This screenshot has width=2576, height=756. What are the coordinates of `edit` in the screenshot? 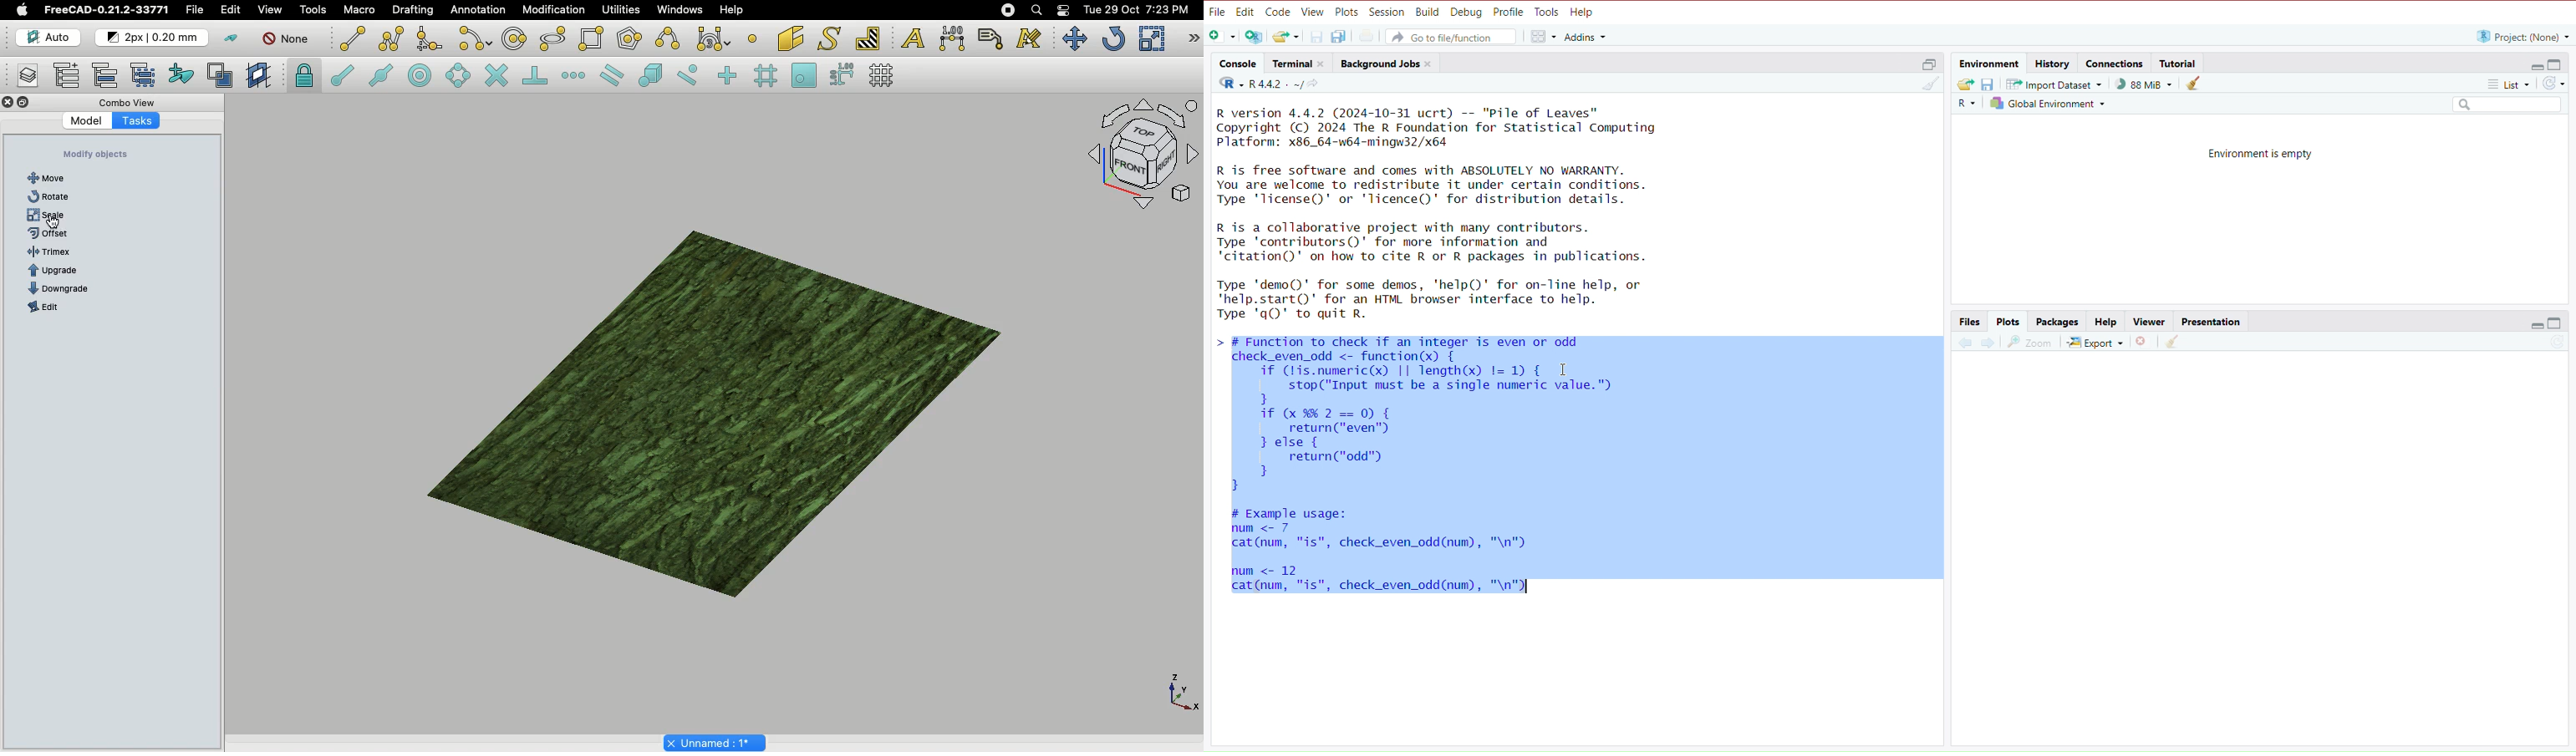 It's located at (1245, 12).